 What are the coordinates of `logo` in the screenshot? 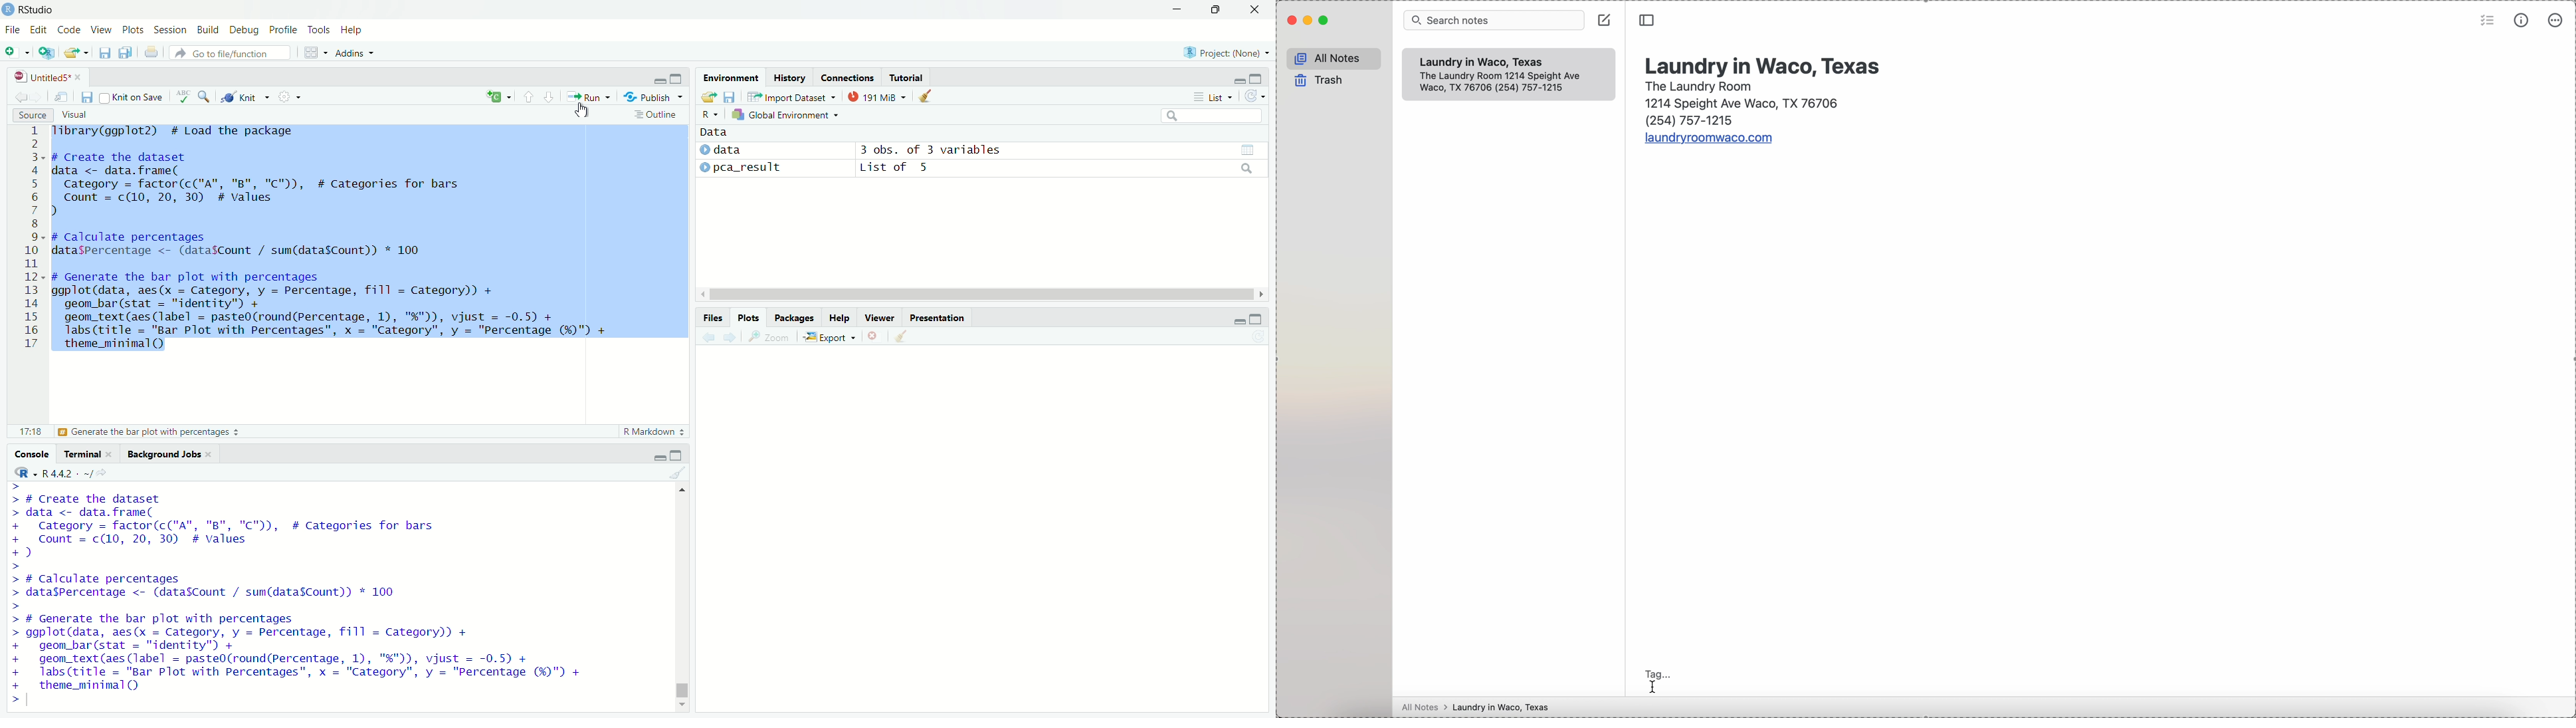 It's located at (9, 9).